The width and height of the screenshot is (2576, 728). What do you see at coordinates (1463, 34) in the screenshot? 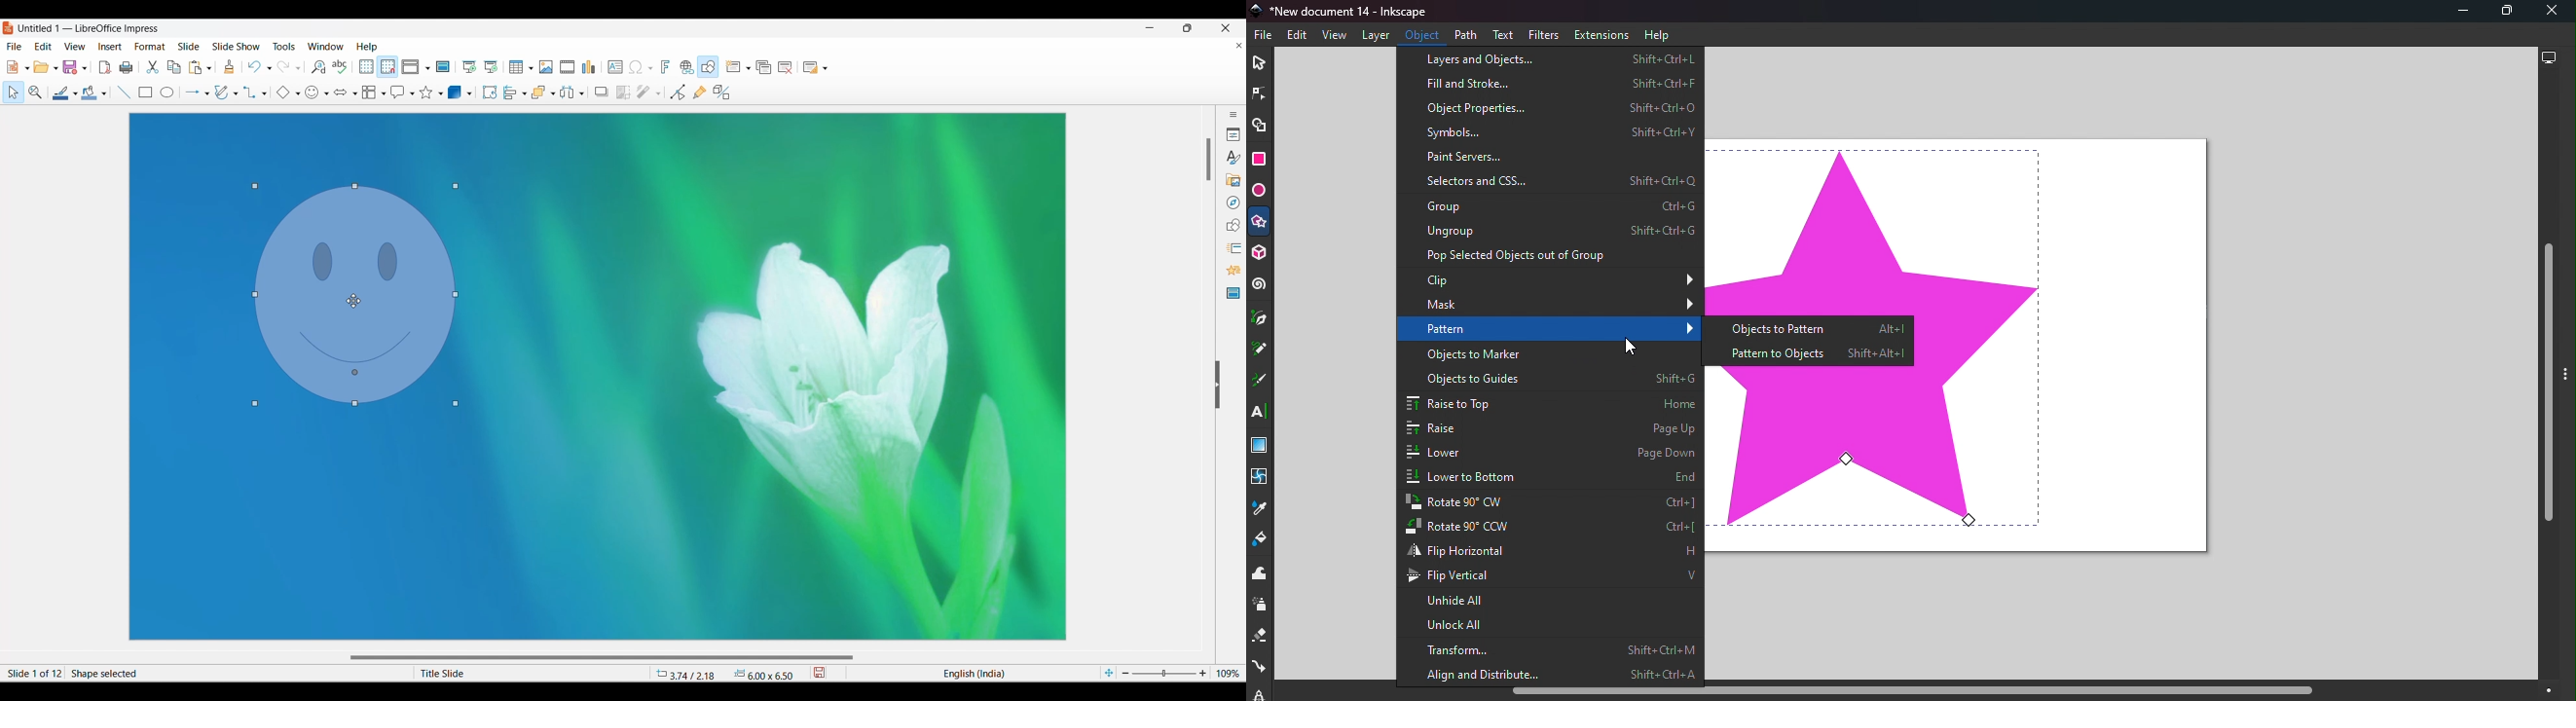
I see `Path` at bounding box center [1463, 34].